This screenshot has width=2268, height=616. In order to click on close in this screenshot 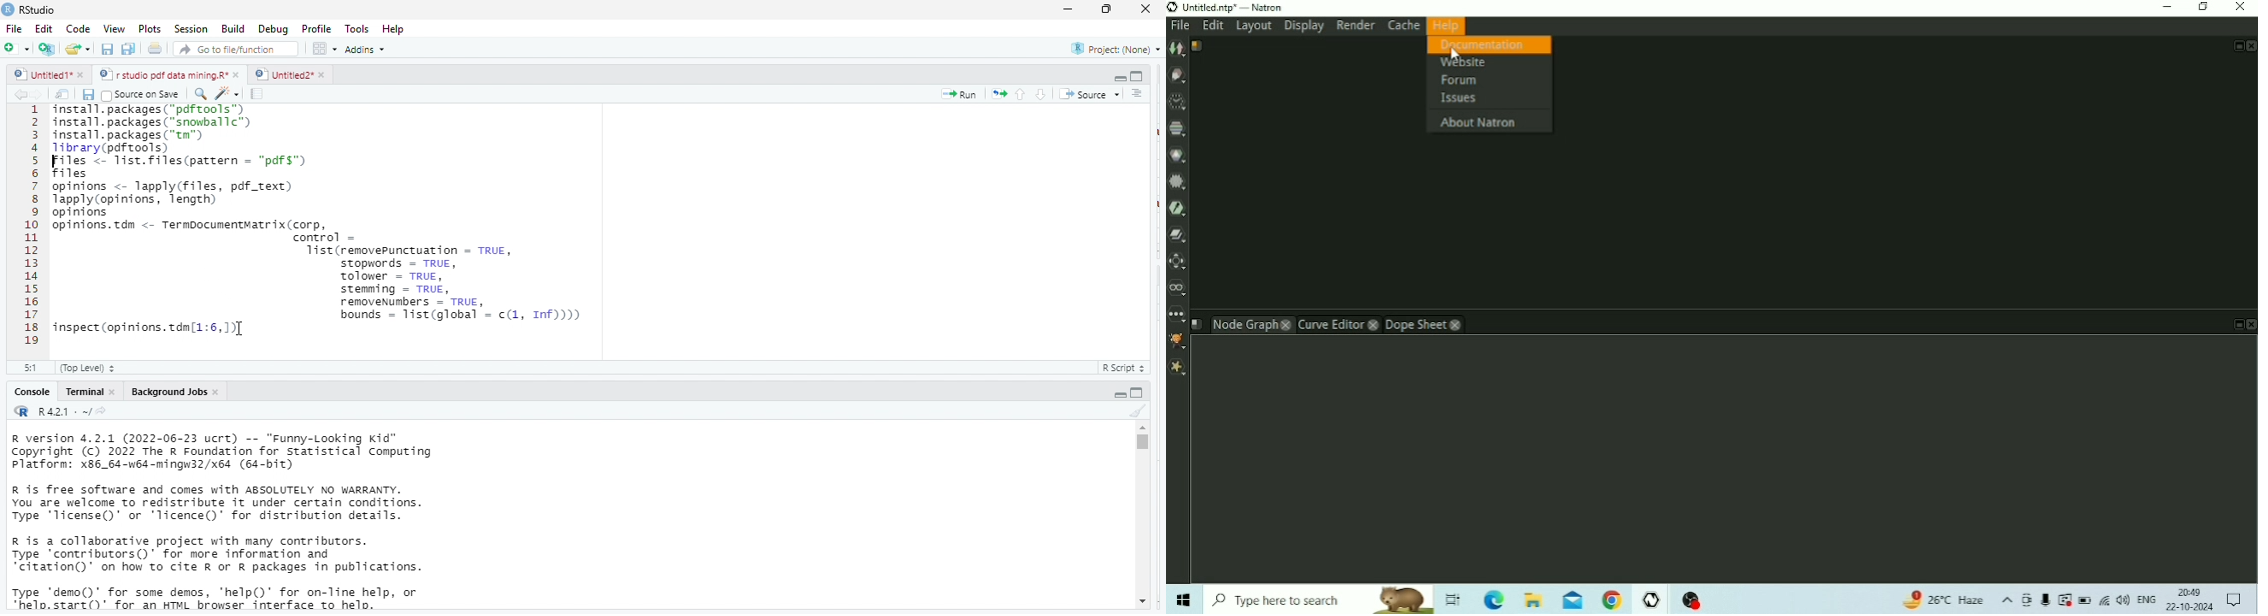, I will do `click(238, 75)`.